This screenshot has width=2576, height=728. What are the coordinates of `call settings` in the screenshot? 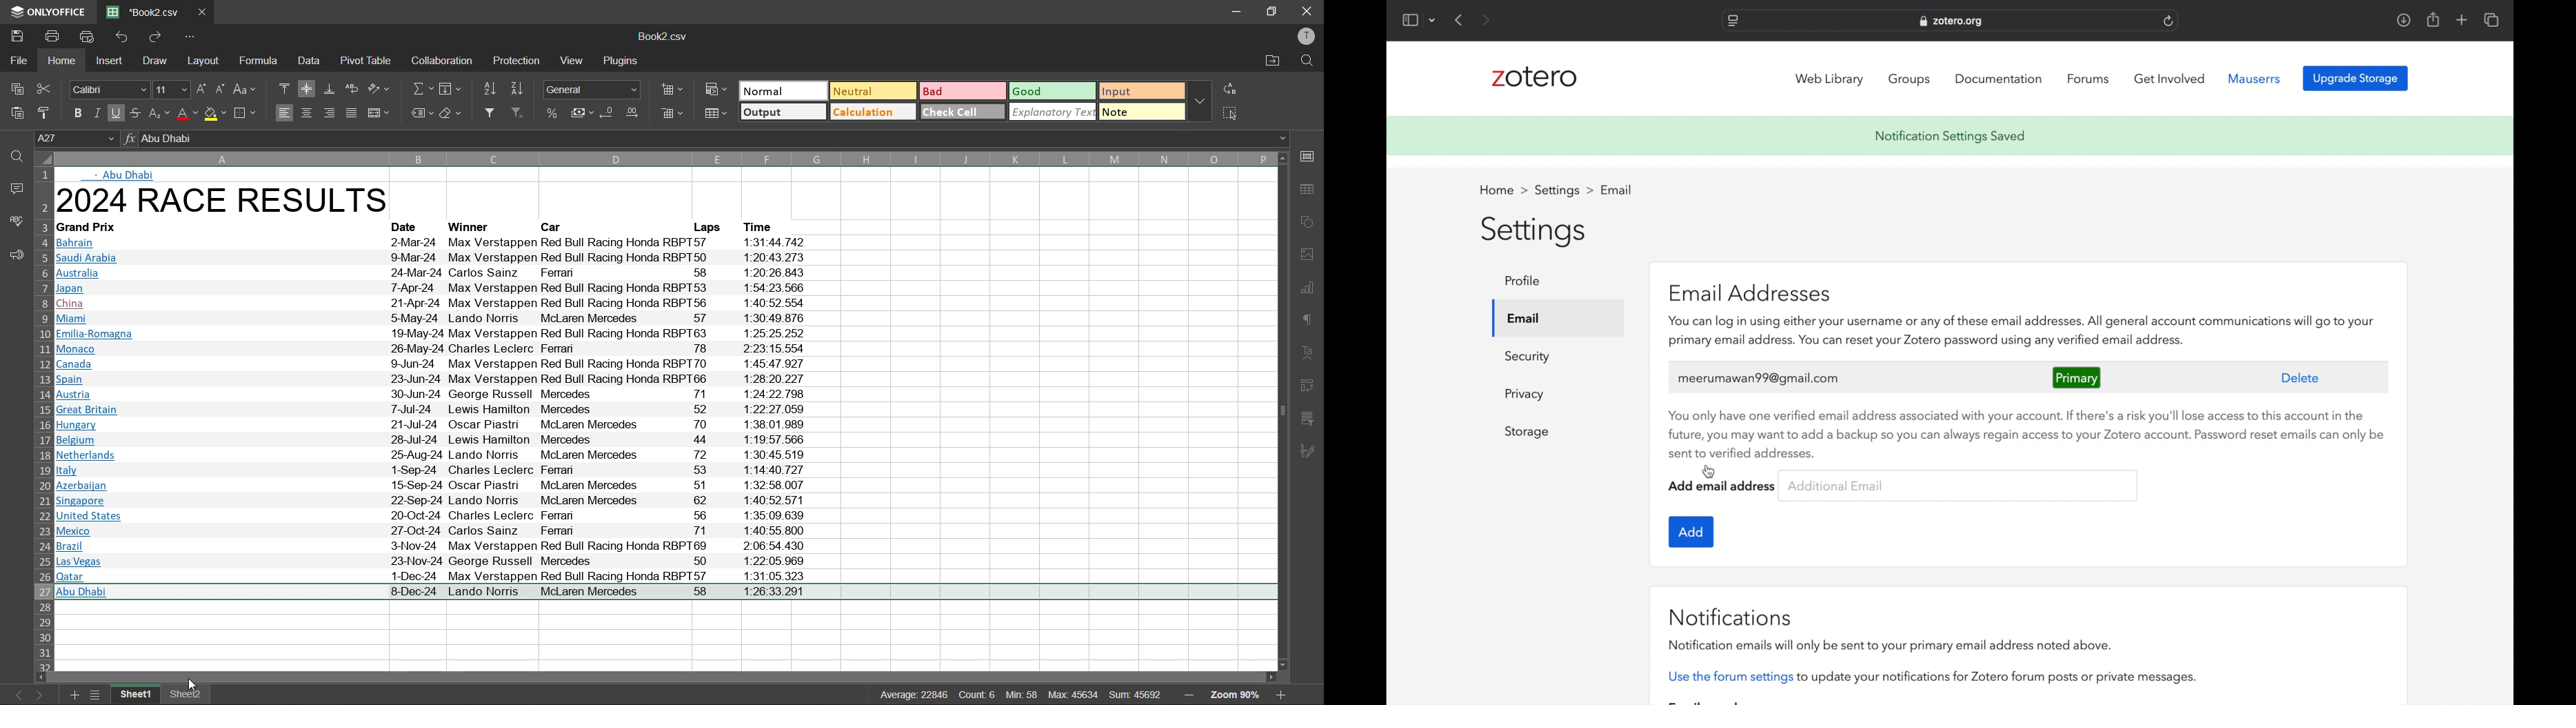 It's located at (1308, 156).